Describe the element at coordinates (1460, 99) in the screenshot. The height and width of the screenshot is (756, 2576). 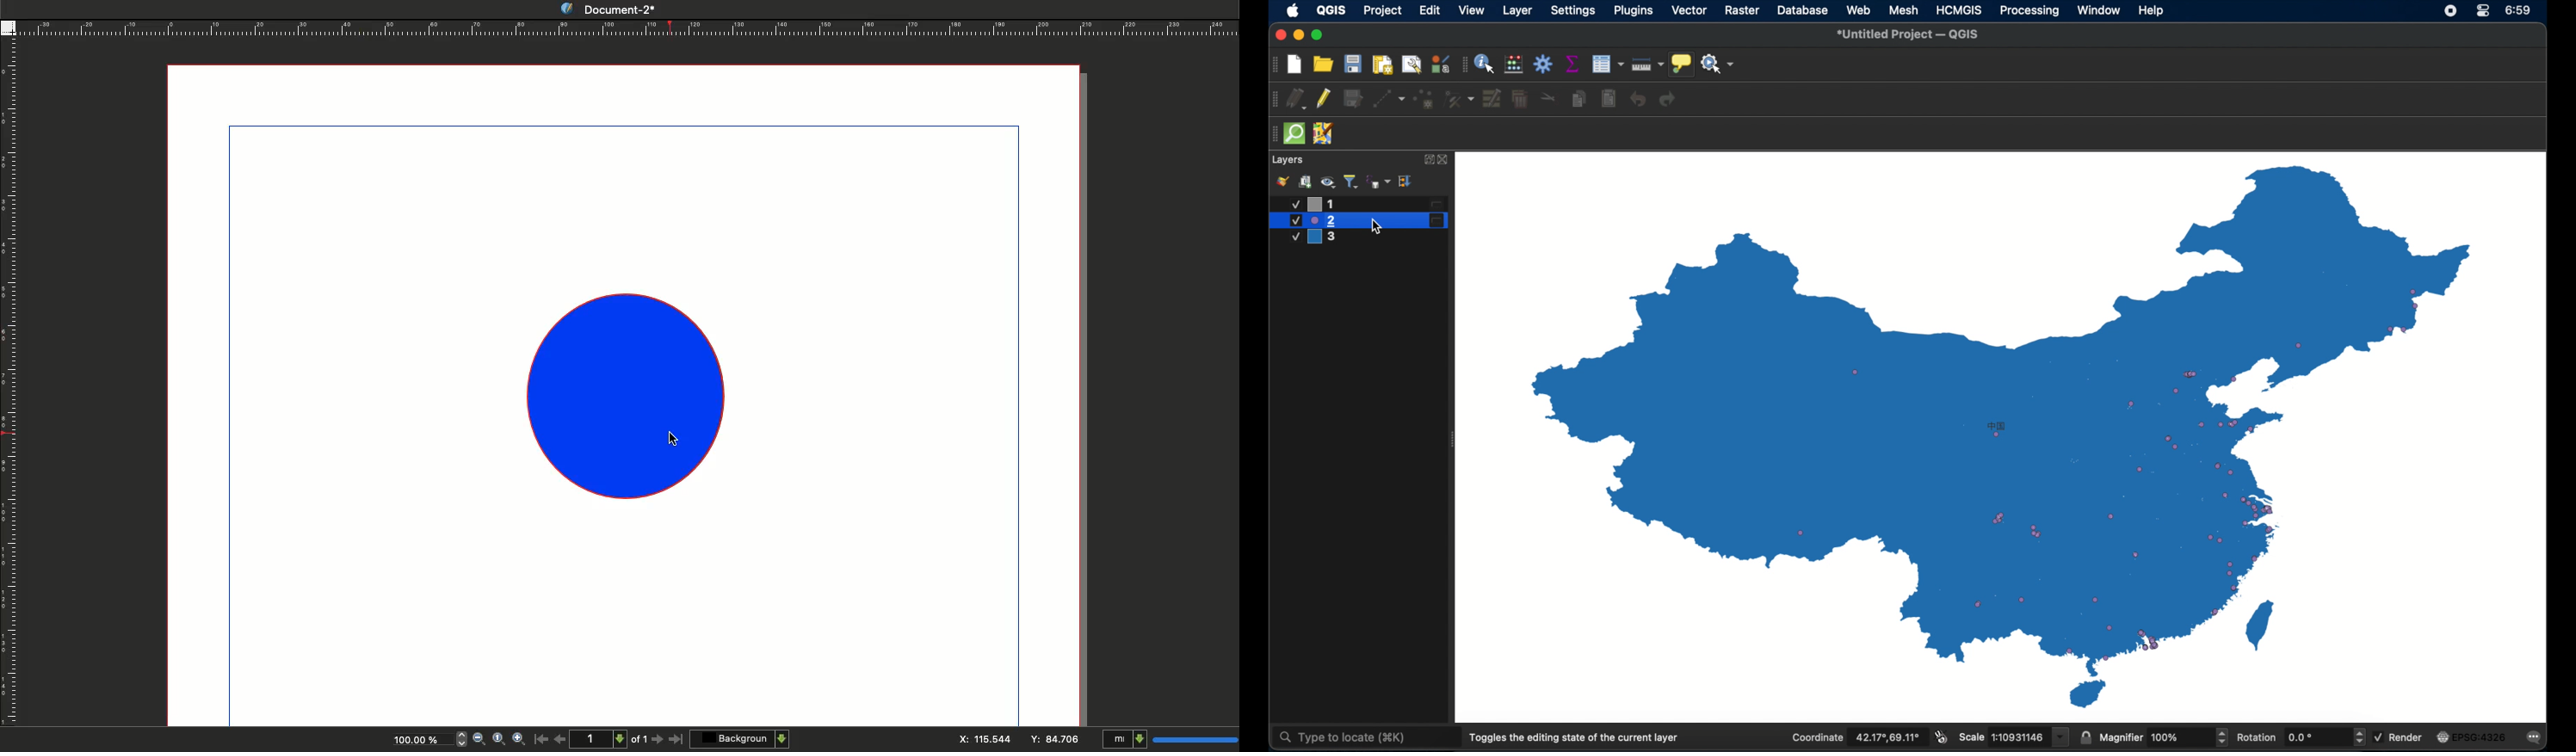
I see `vertex tool` at that location.